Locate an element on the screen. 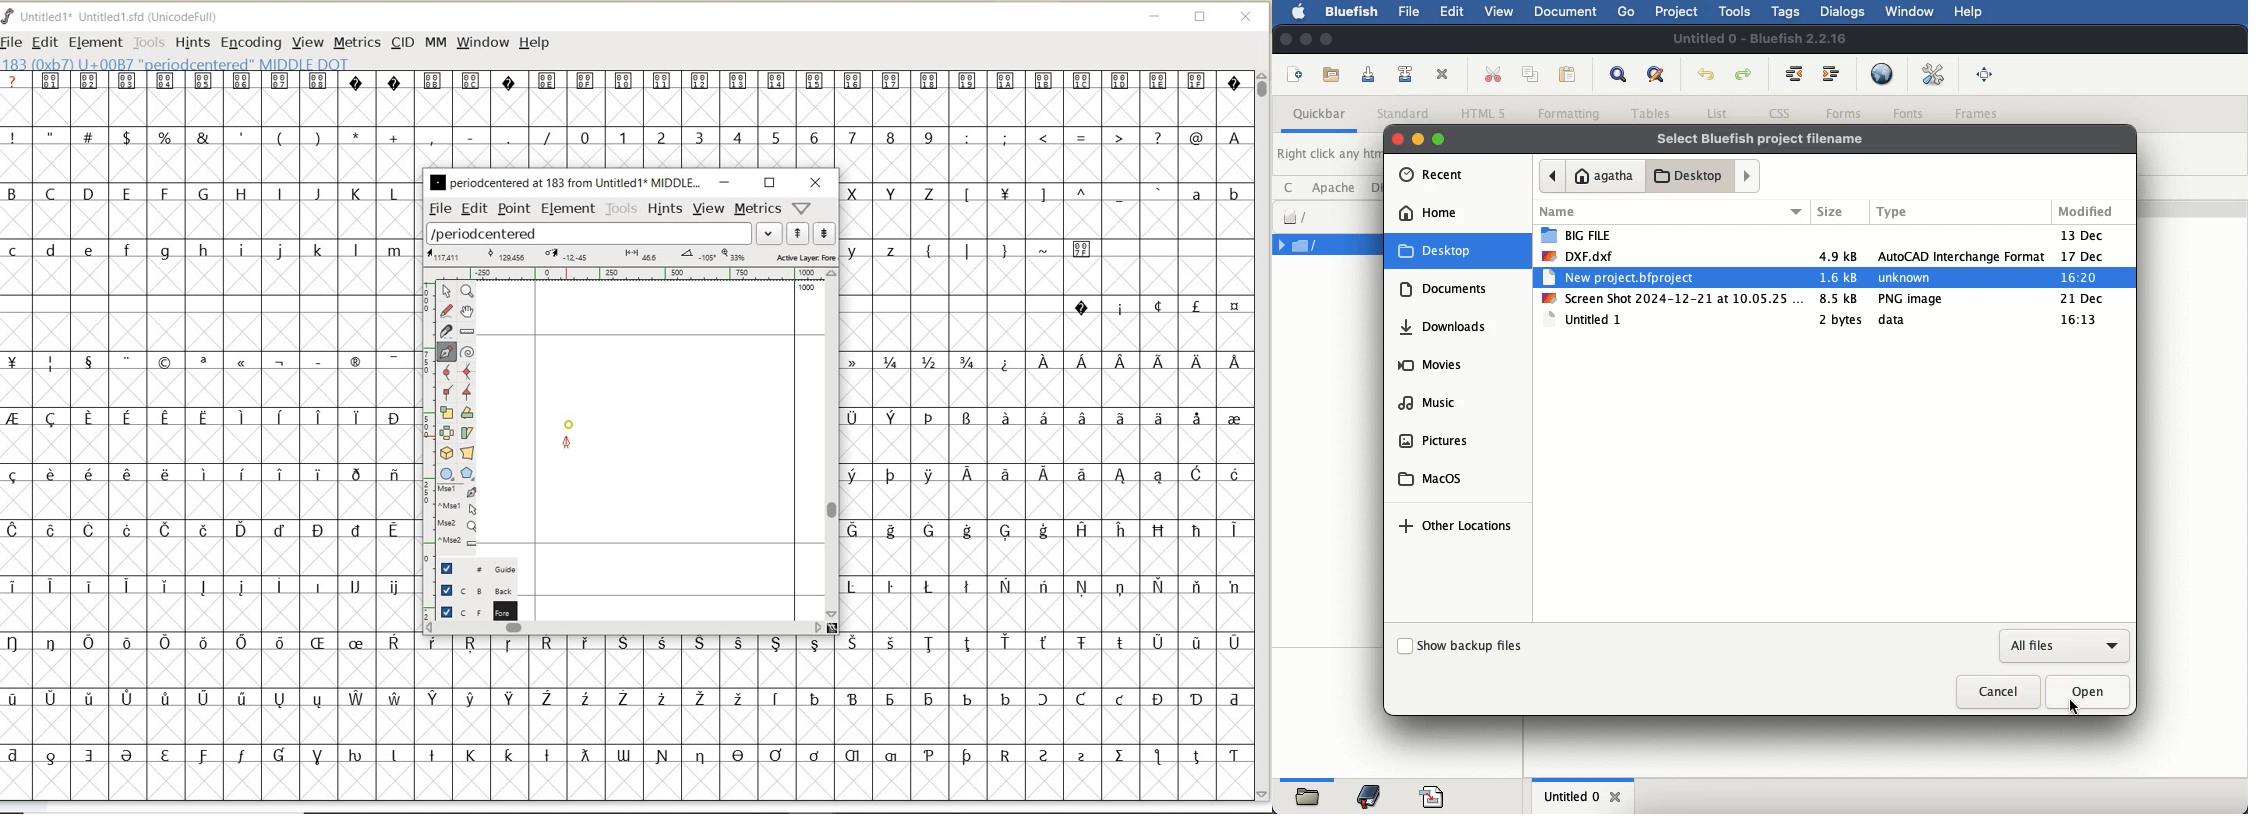 This screenshot has width=2268, height=840. dhtml is located at coordinates (1381, 187).